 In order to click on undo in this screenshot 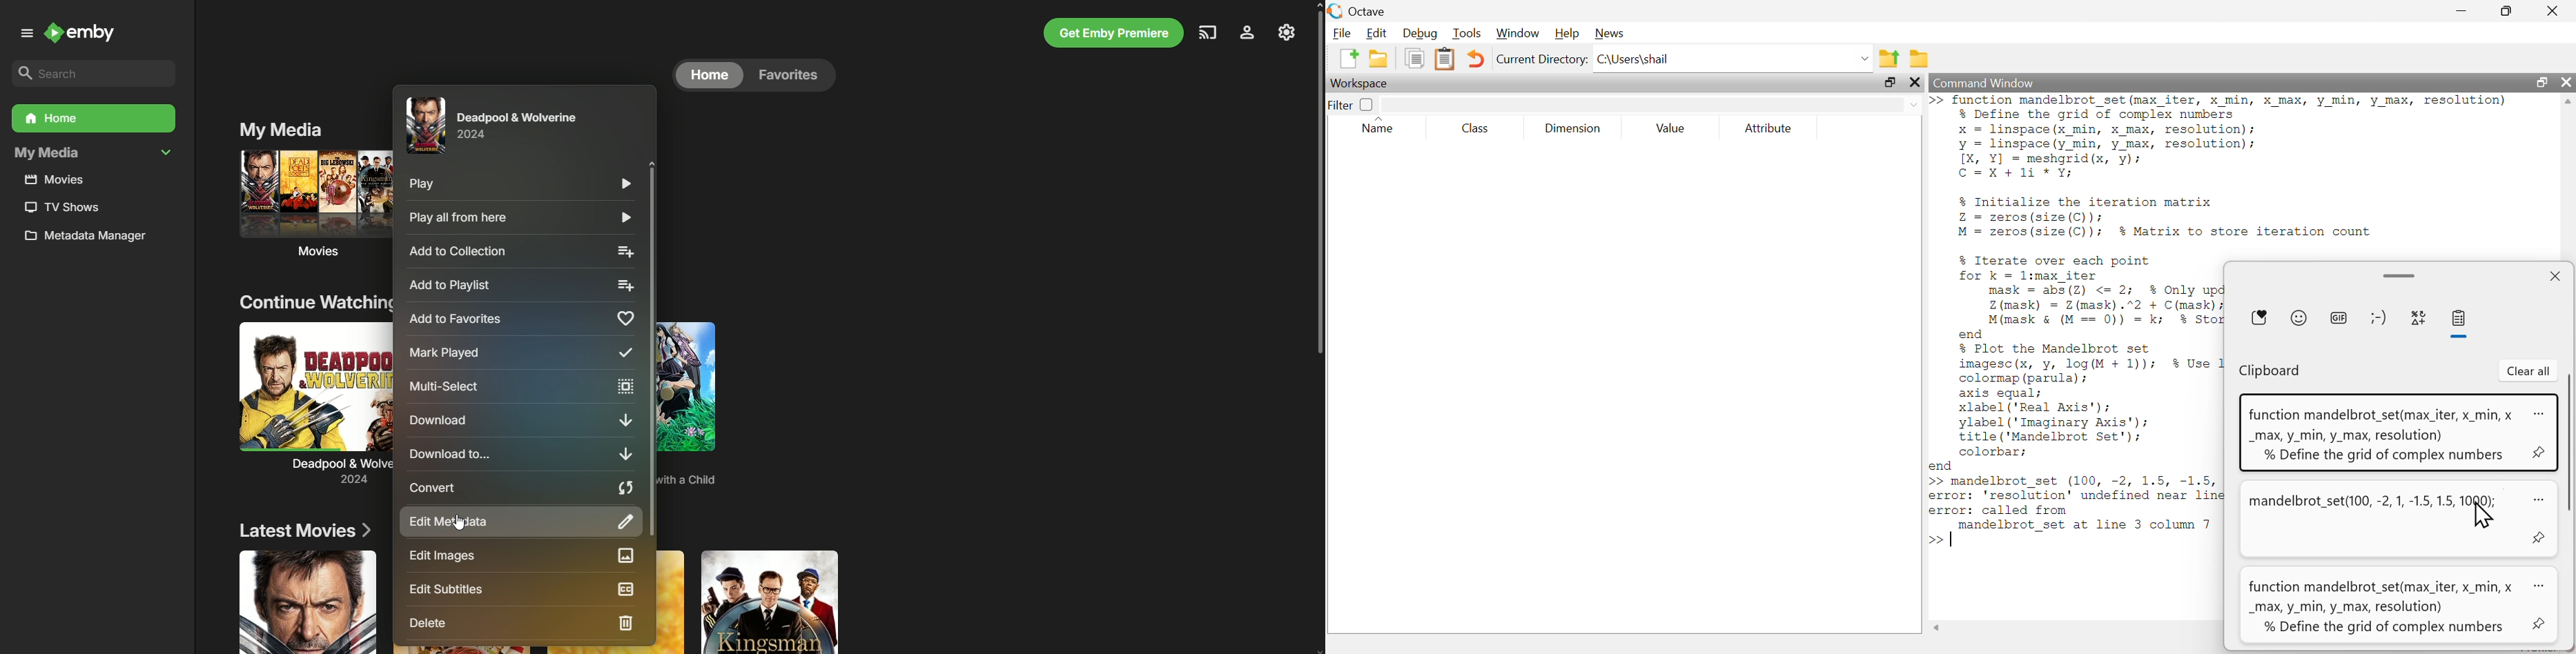, I will do `click(1476, 58)`.